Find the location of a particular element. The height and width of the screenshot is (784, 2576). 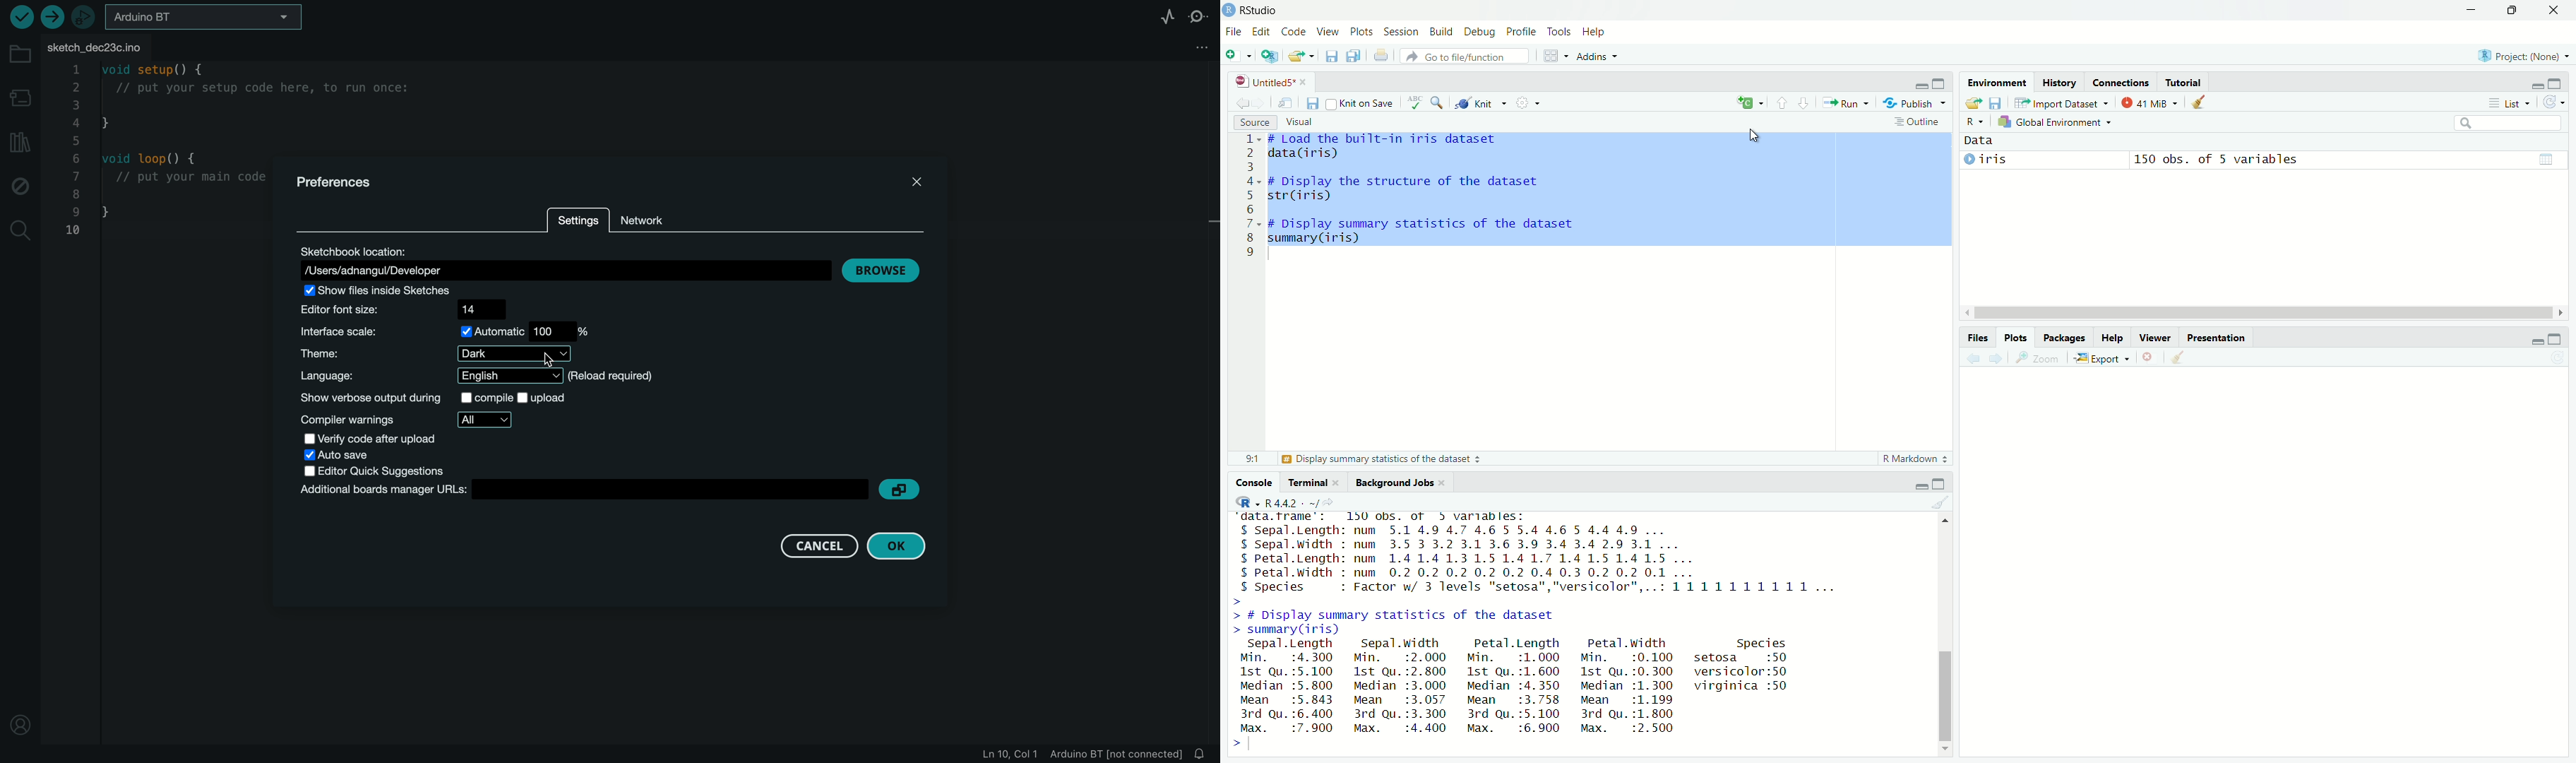

Data is located at coordinates (1980, 141).